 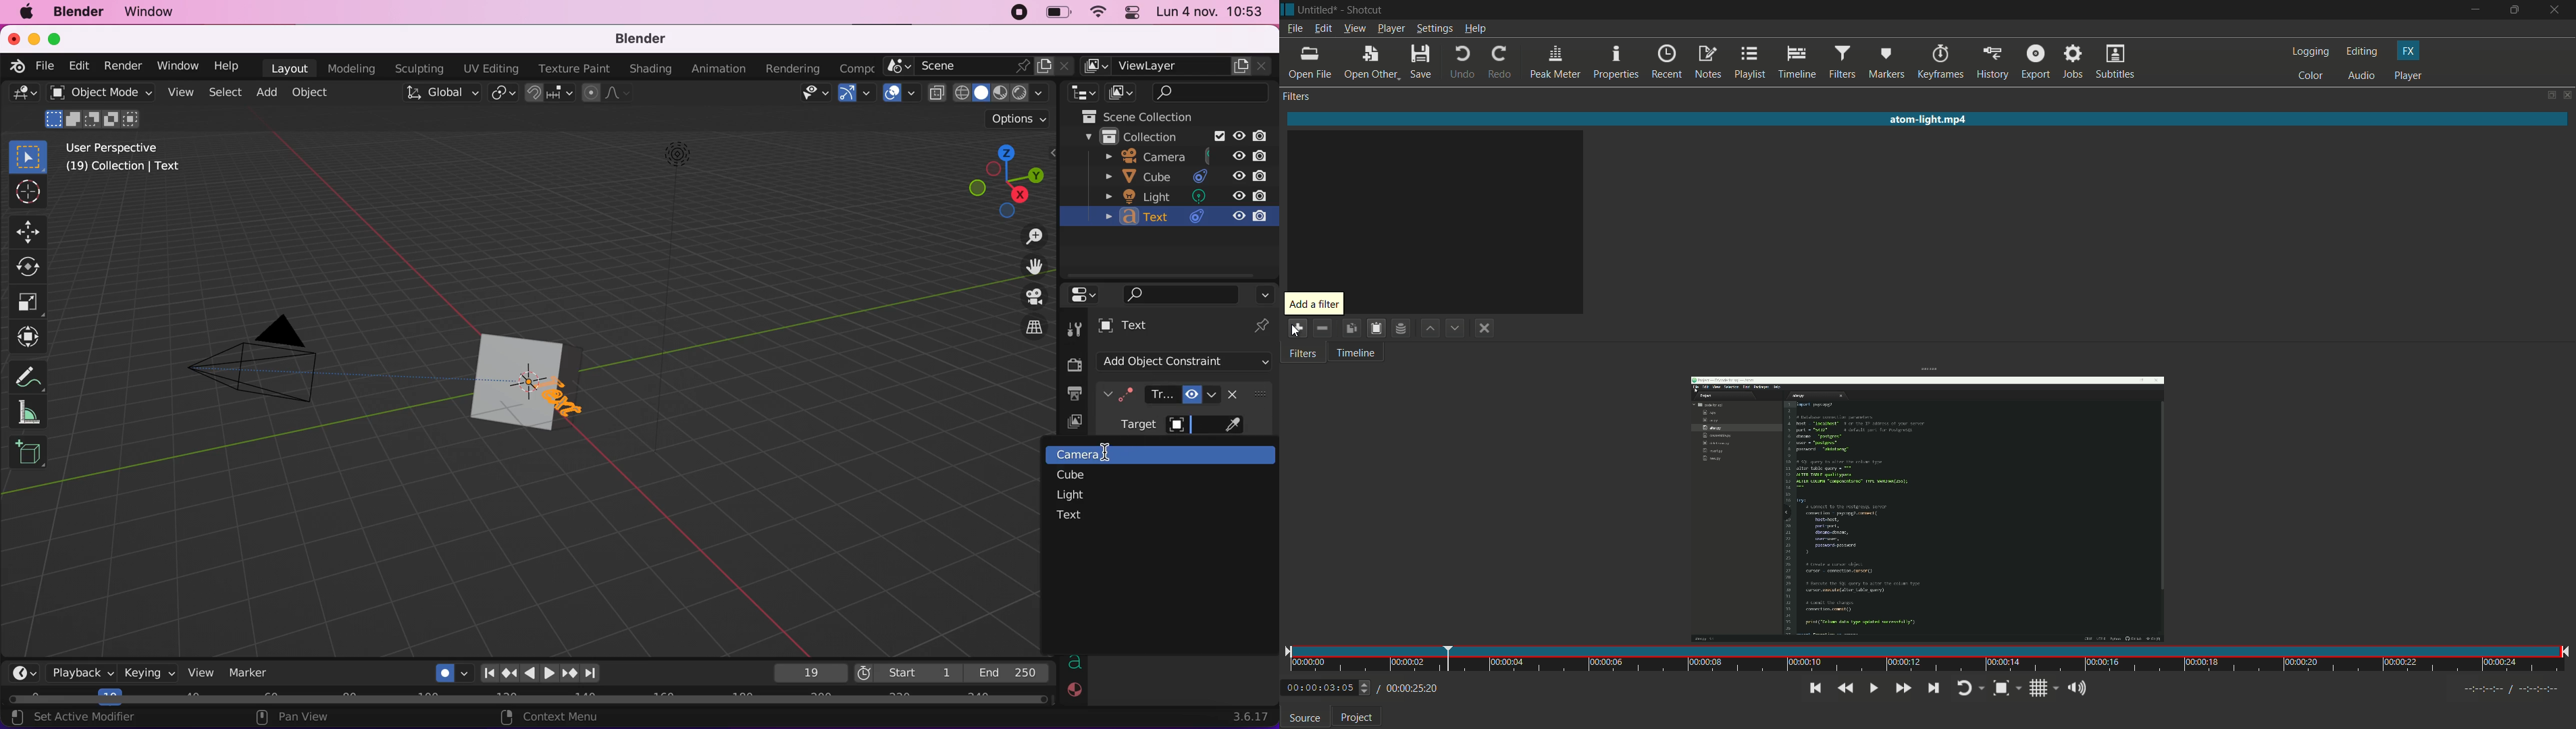 What do you see at coordinates (1929, 121) in the screenshot?
I see `imported file name` at bounding box center [1929, 121].